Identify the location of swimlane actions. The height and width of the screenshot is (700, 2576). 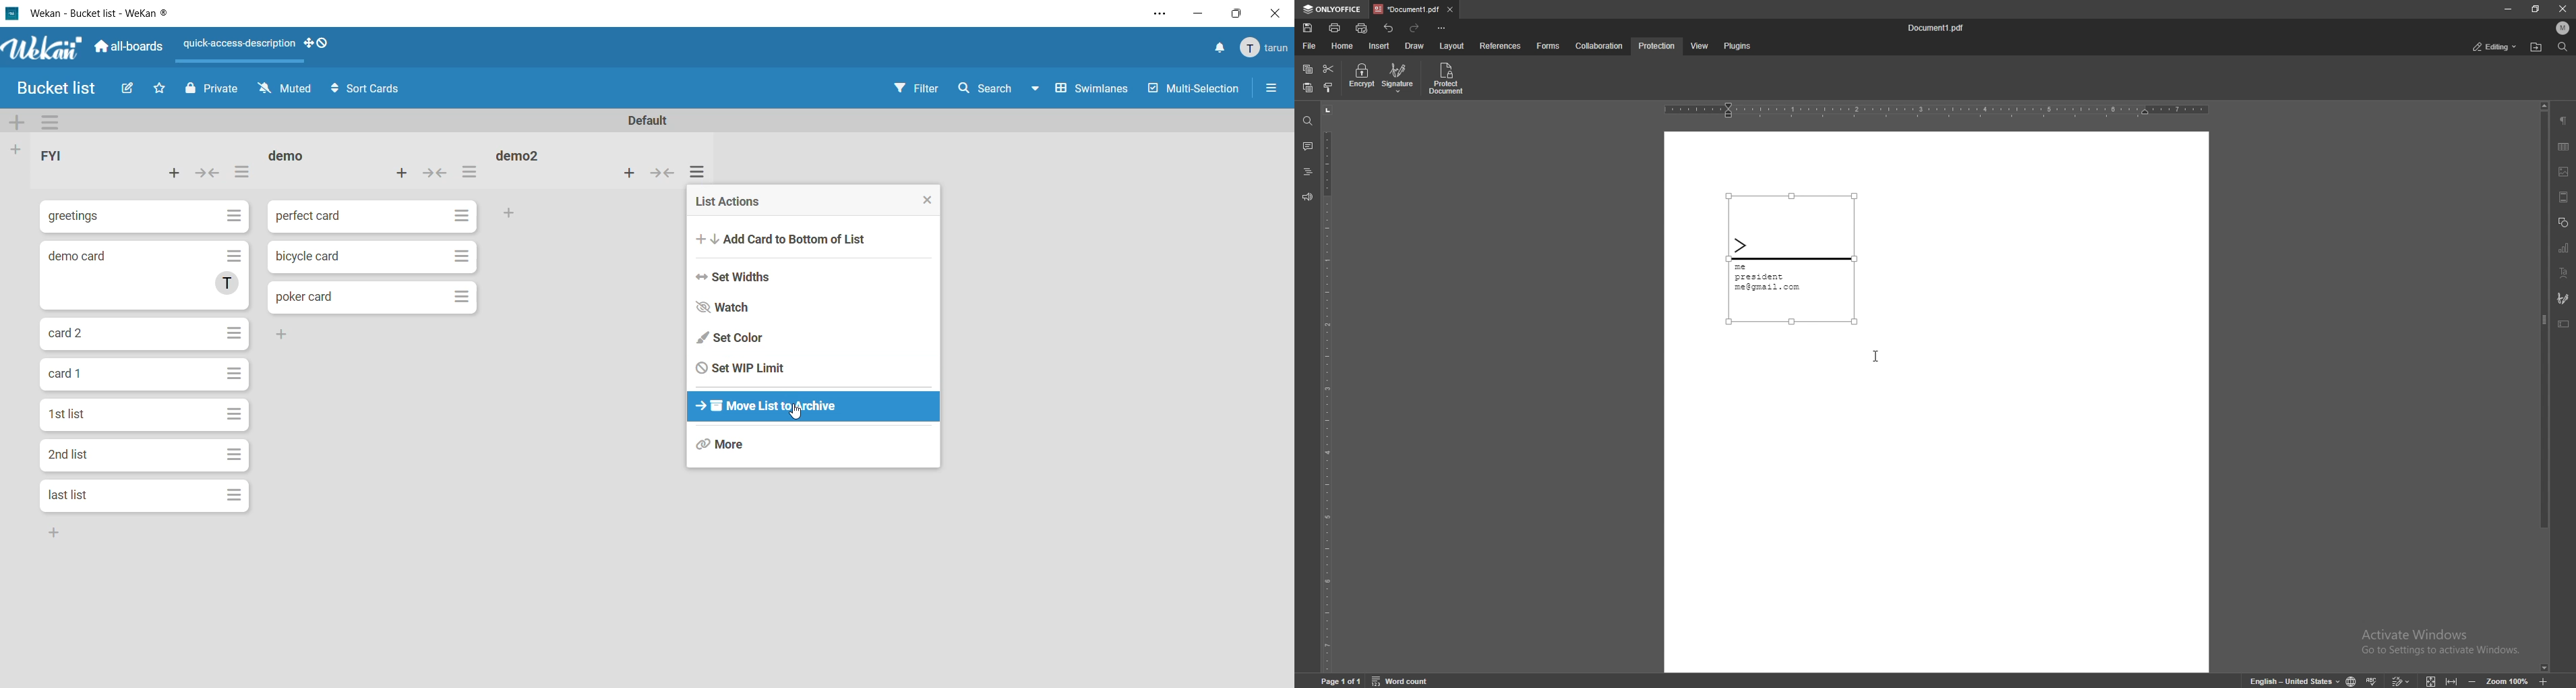
(52, 122).